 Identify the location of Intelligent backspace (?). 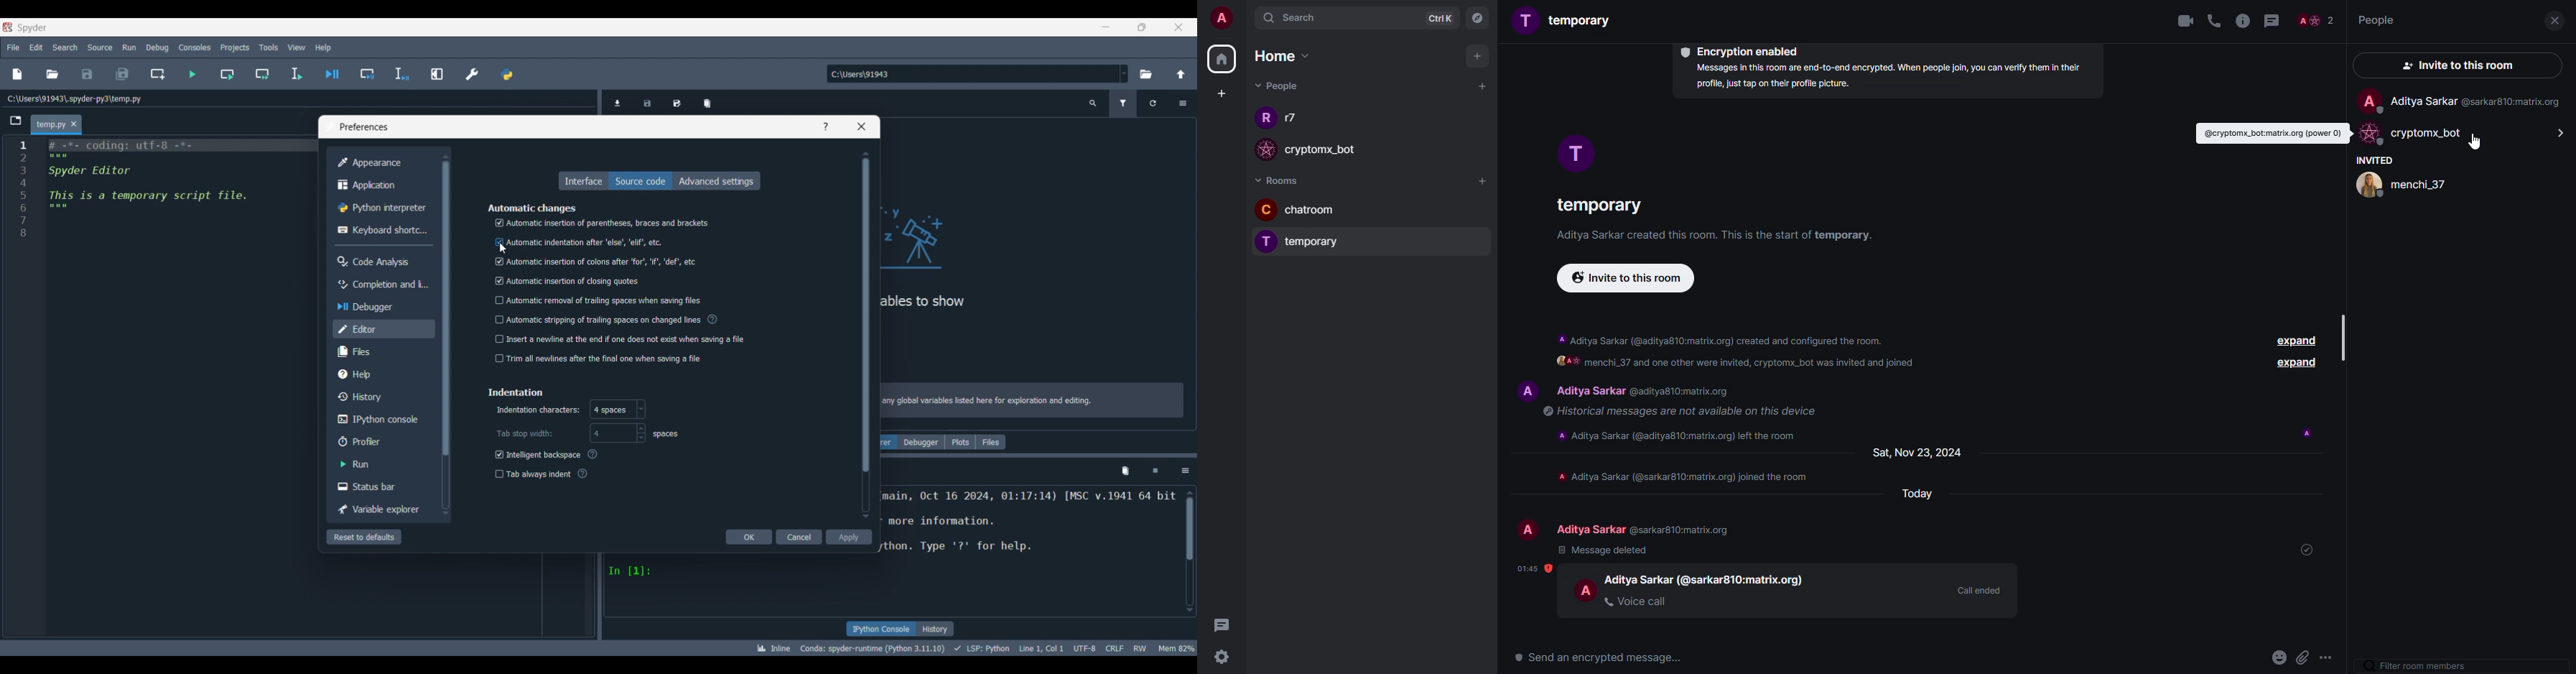
(548, 455).